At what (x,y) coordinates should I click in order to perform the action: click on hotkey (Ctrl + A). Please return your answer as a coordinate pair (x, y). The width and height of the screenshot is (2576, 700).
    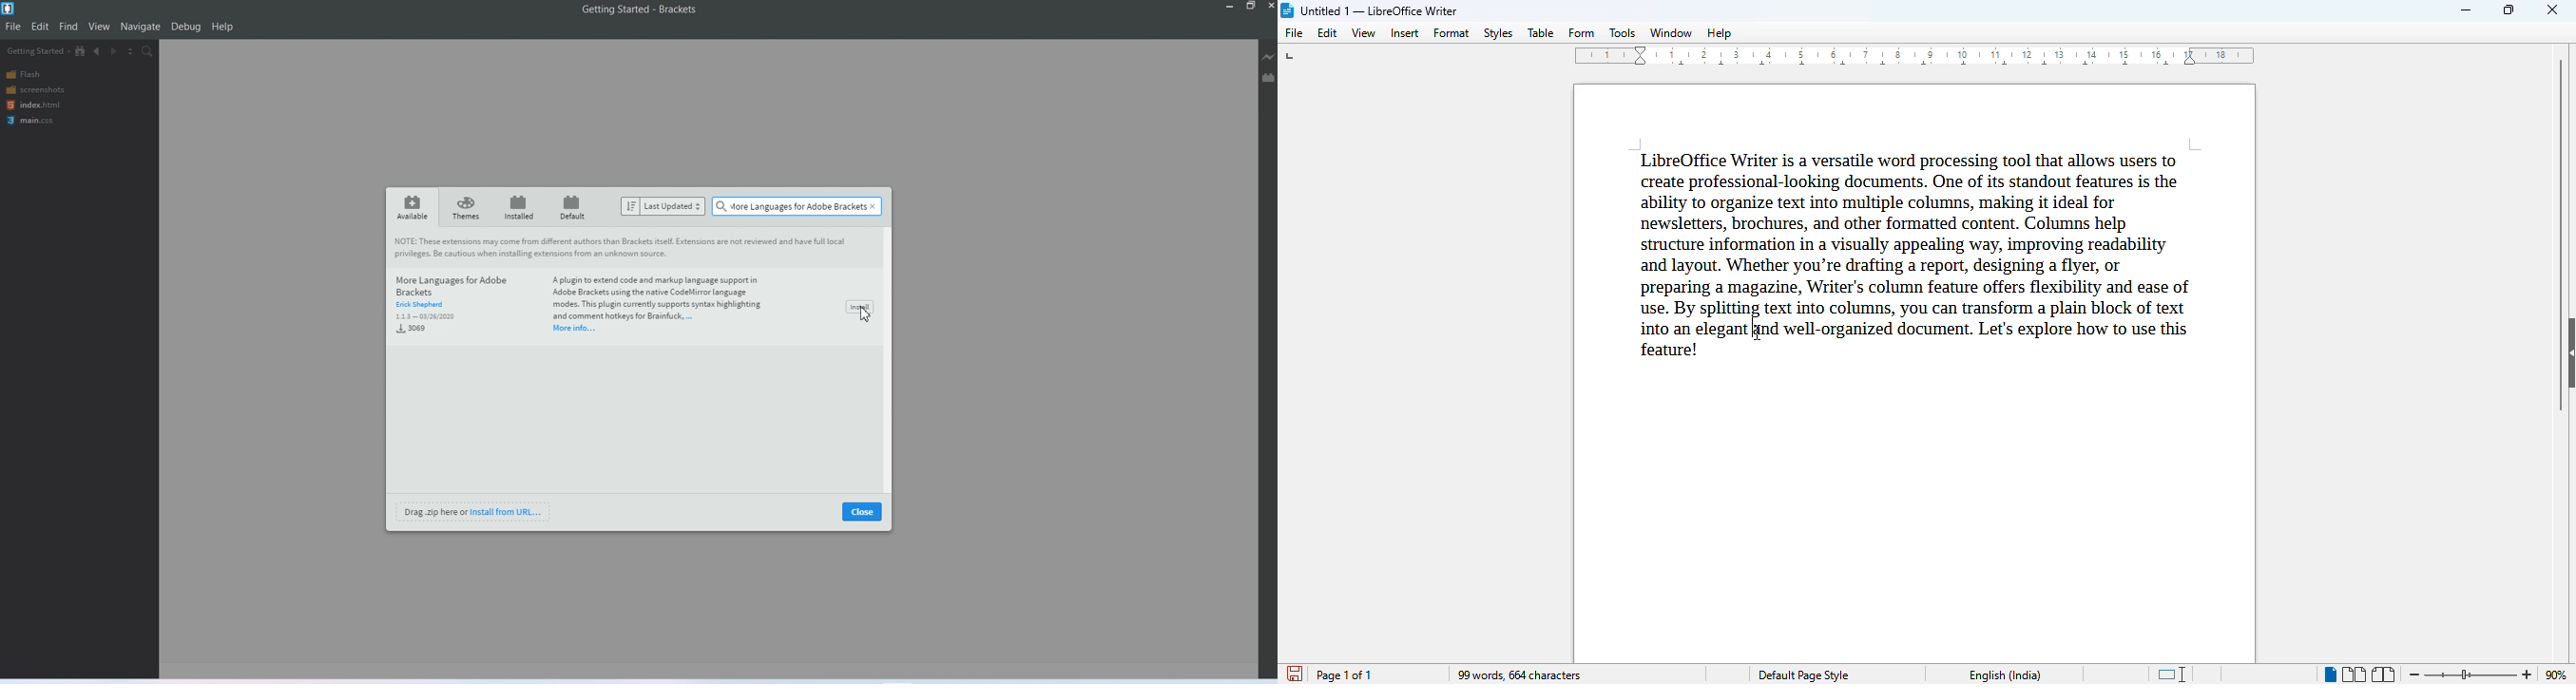
    Looking at the image, I should click on (1750, 327).